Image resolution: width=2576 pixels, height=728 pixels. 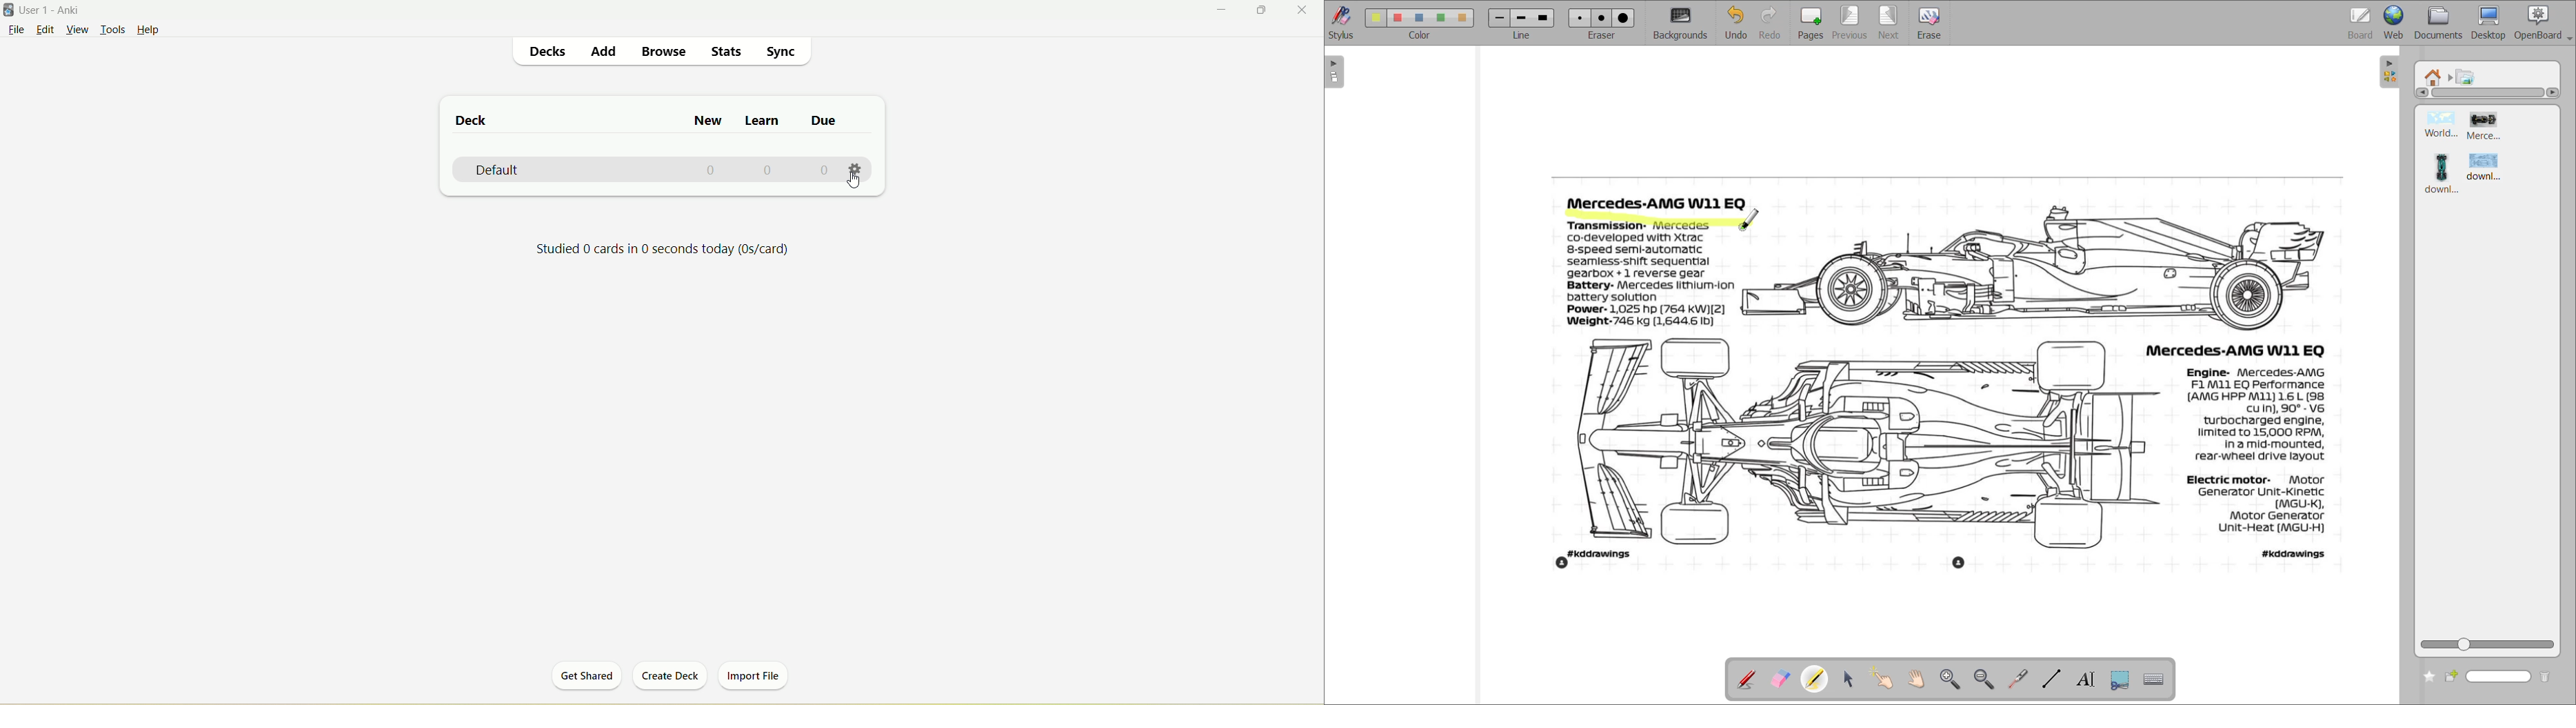 I want to click on documents, so click(x=2442, y=24).